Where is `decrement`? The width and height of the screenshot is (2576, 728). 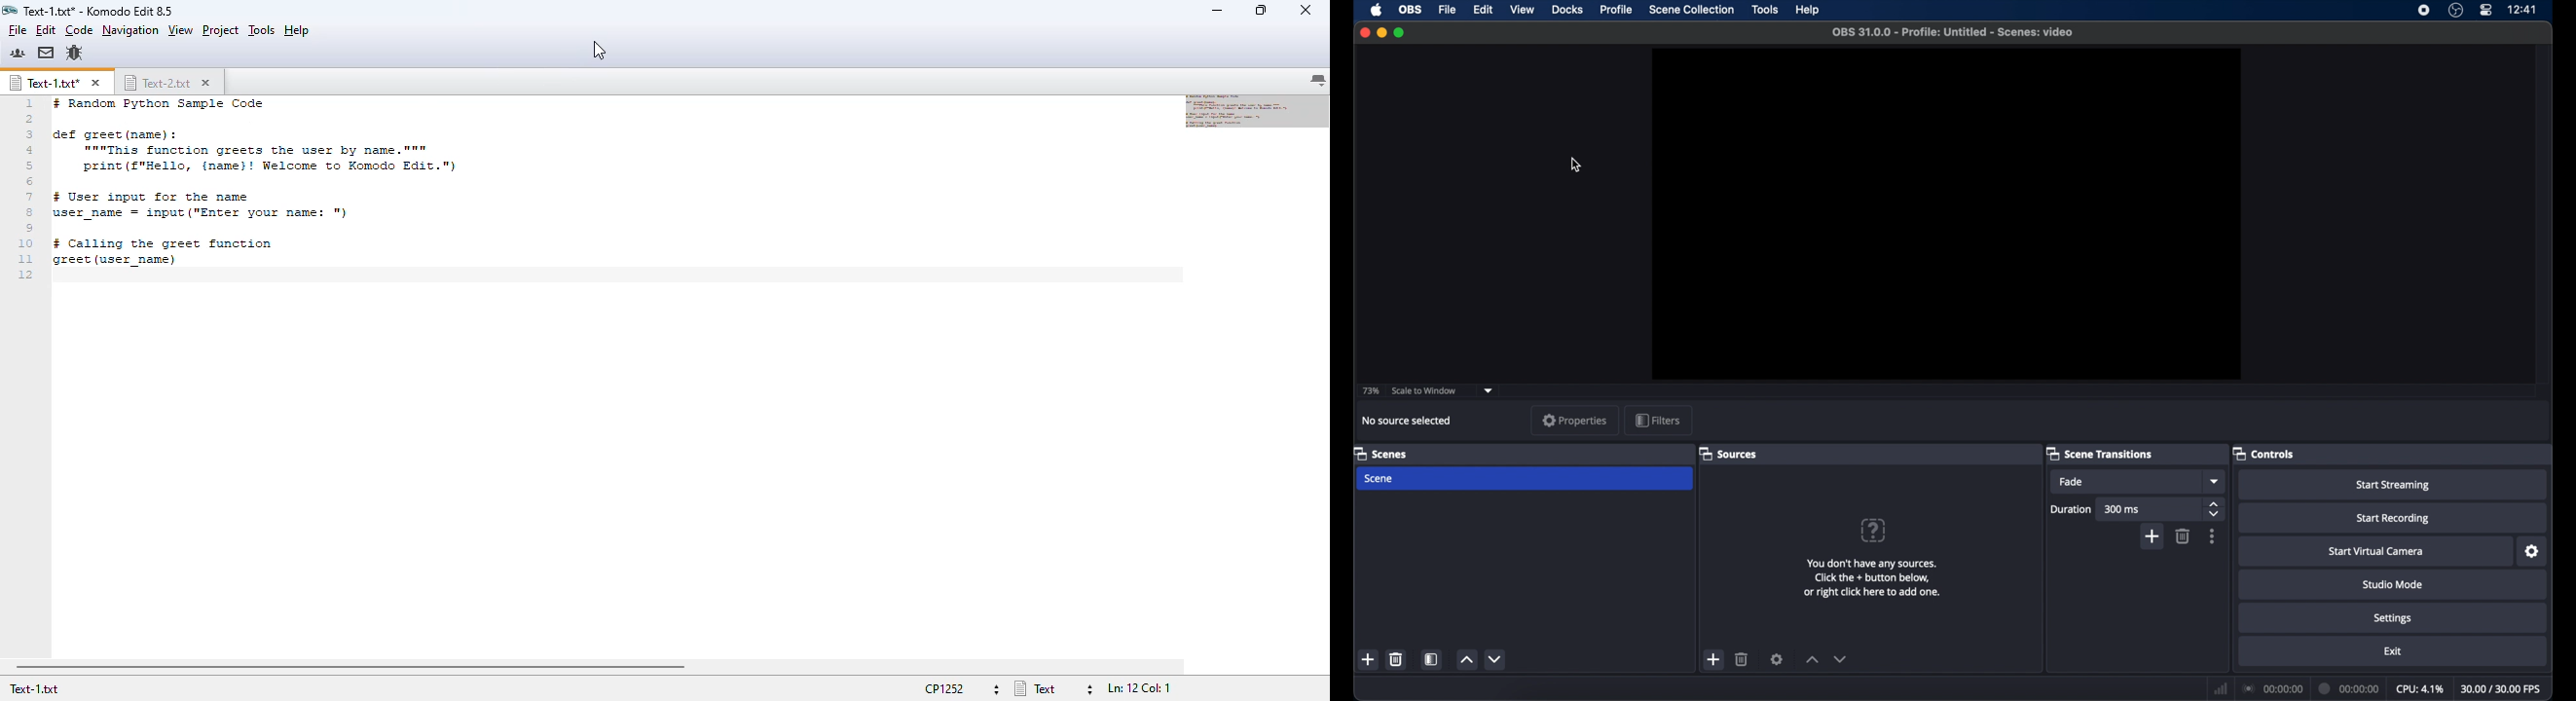
decrement is located at coordinates (1496, 659).